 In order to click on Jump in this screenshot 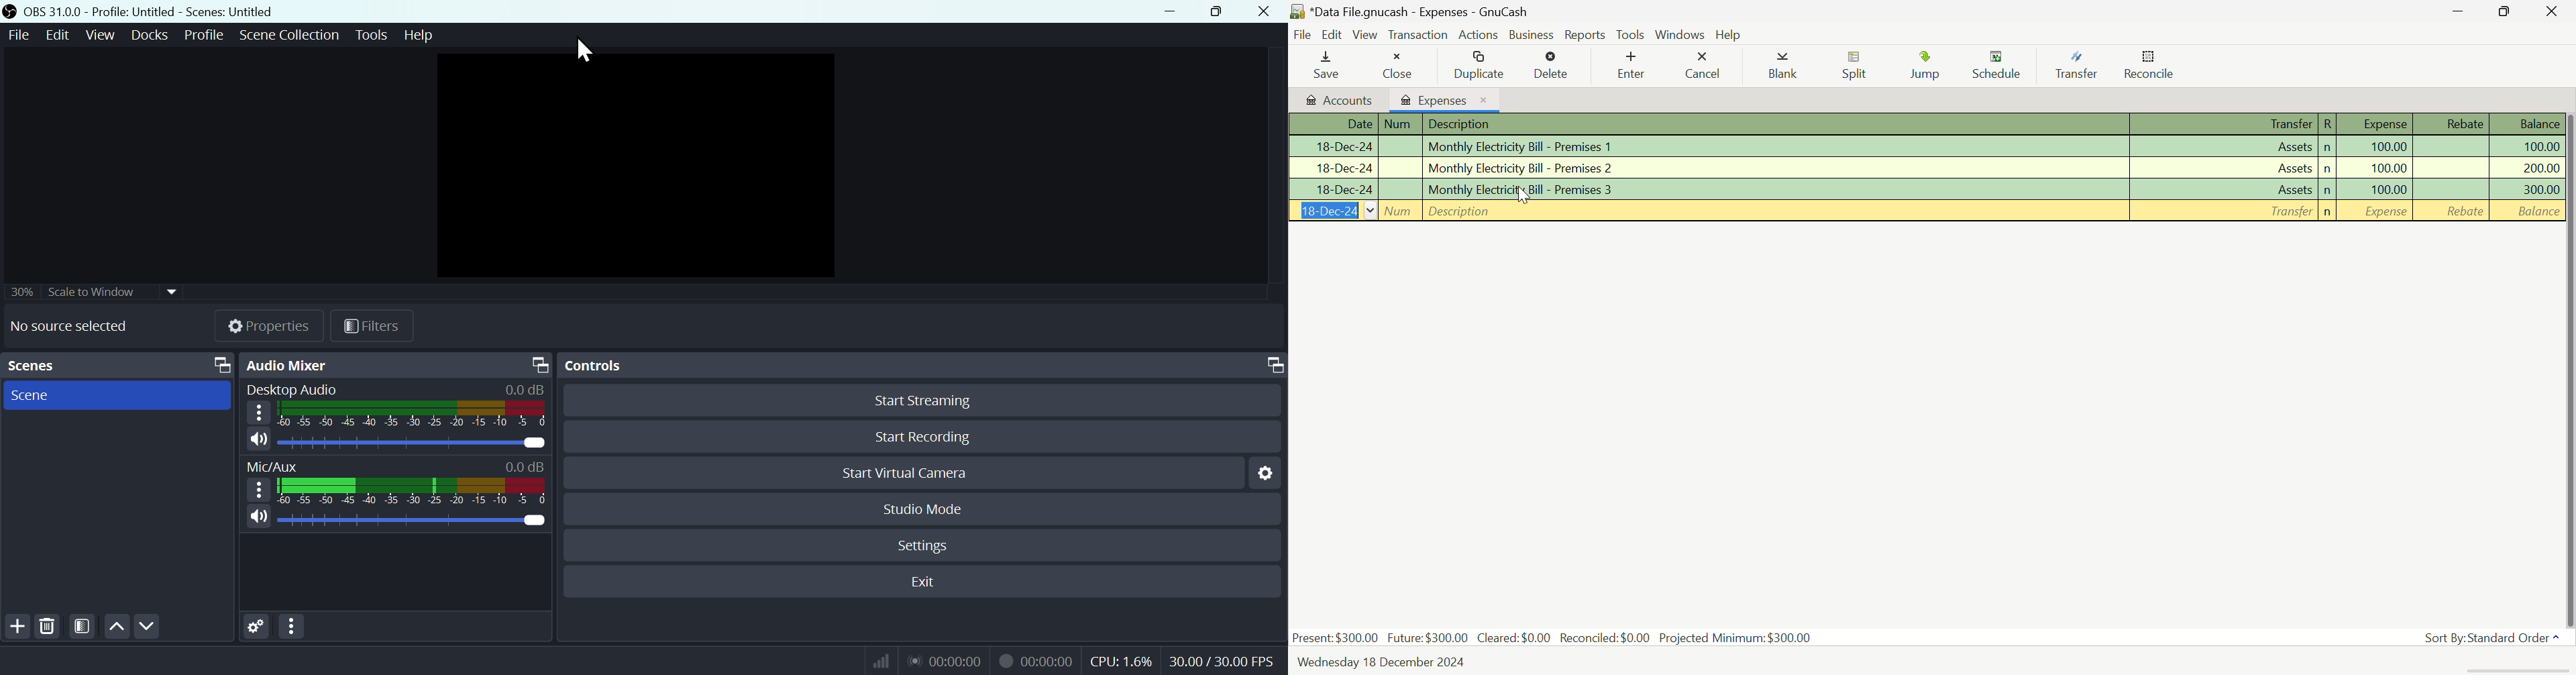, I will do `click(1929, 68)`.